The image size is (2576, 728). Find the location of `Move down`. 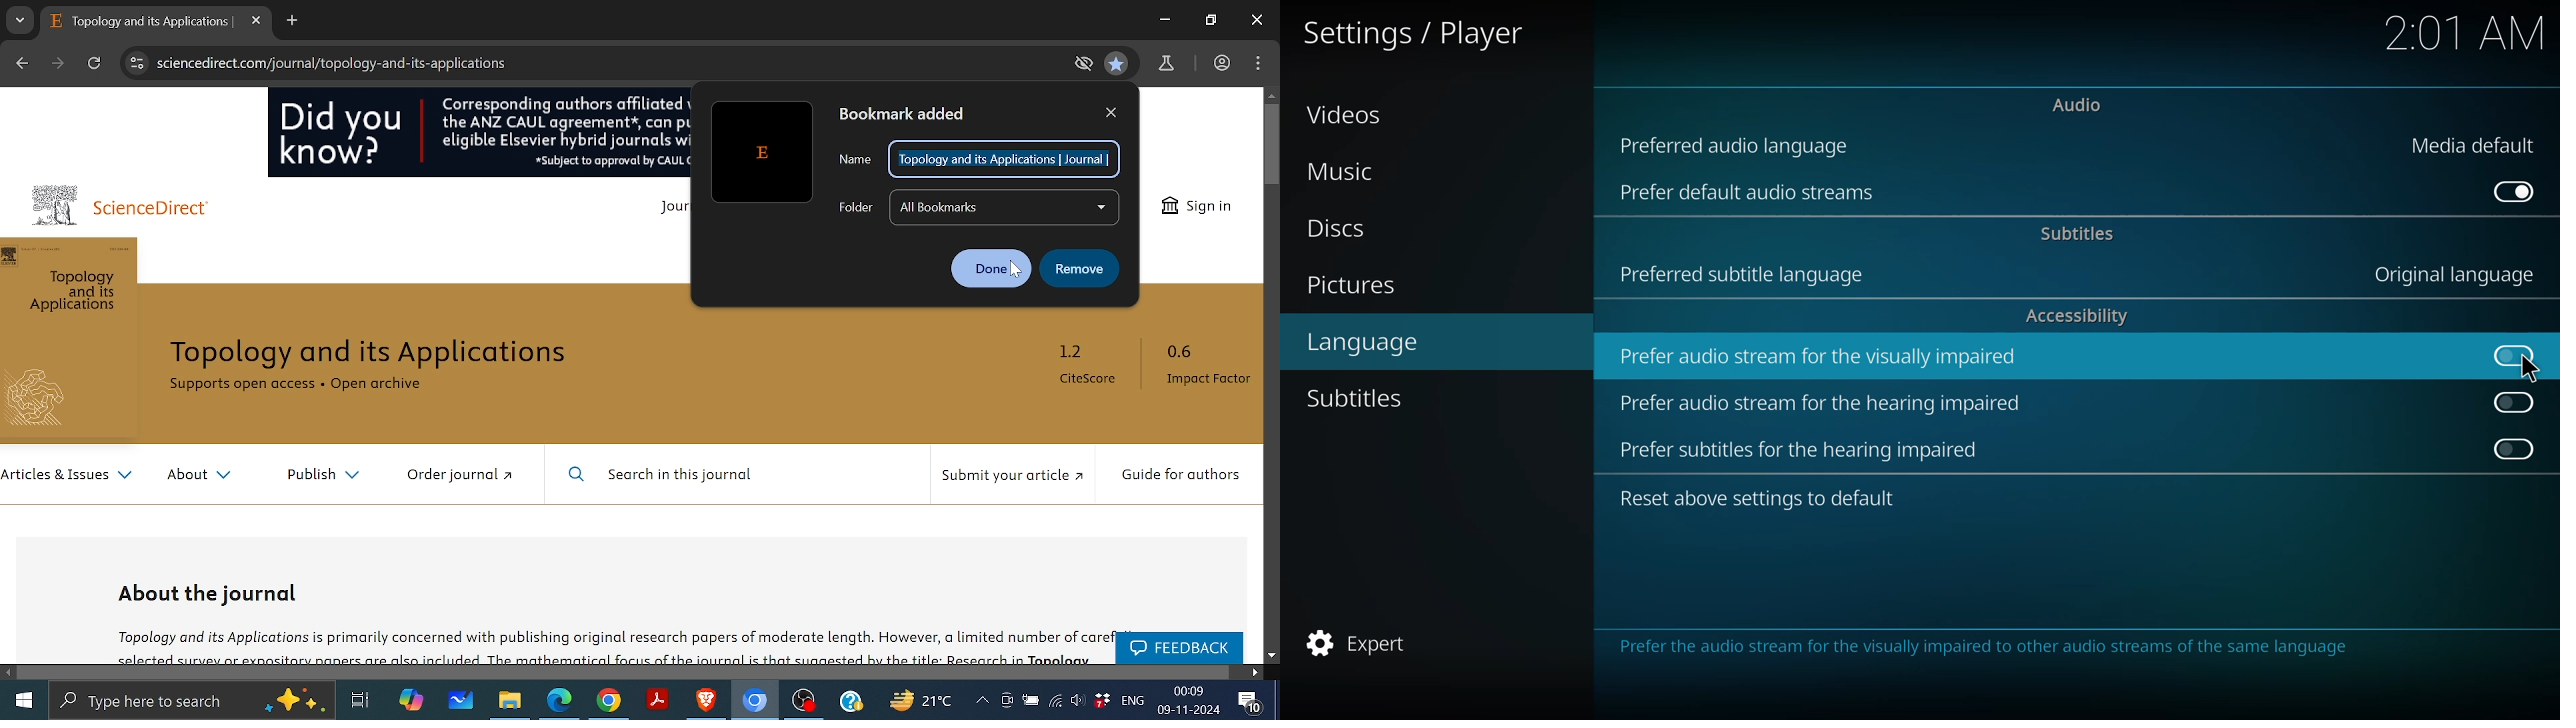

Move down is located at coordinates (1272, 656).